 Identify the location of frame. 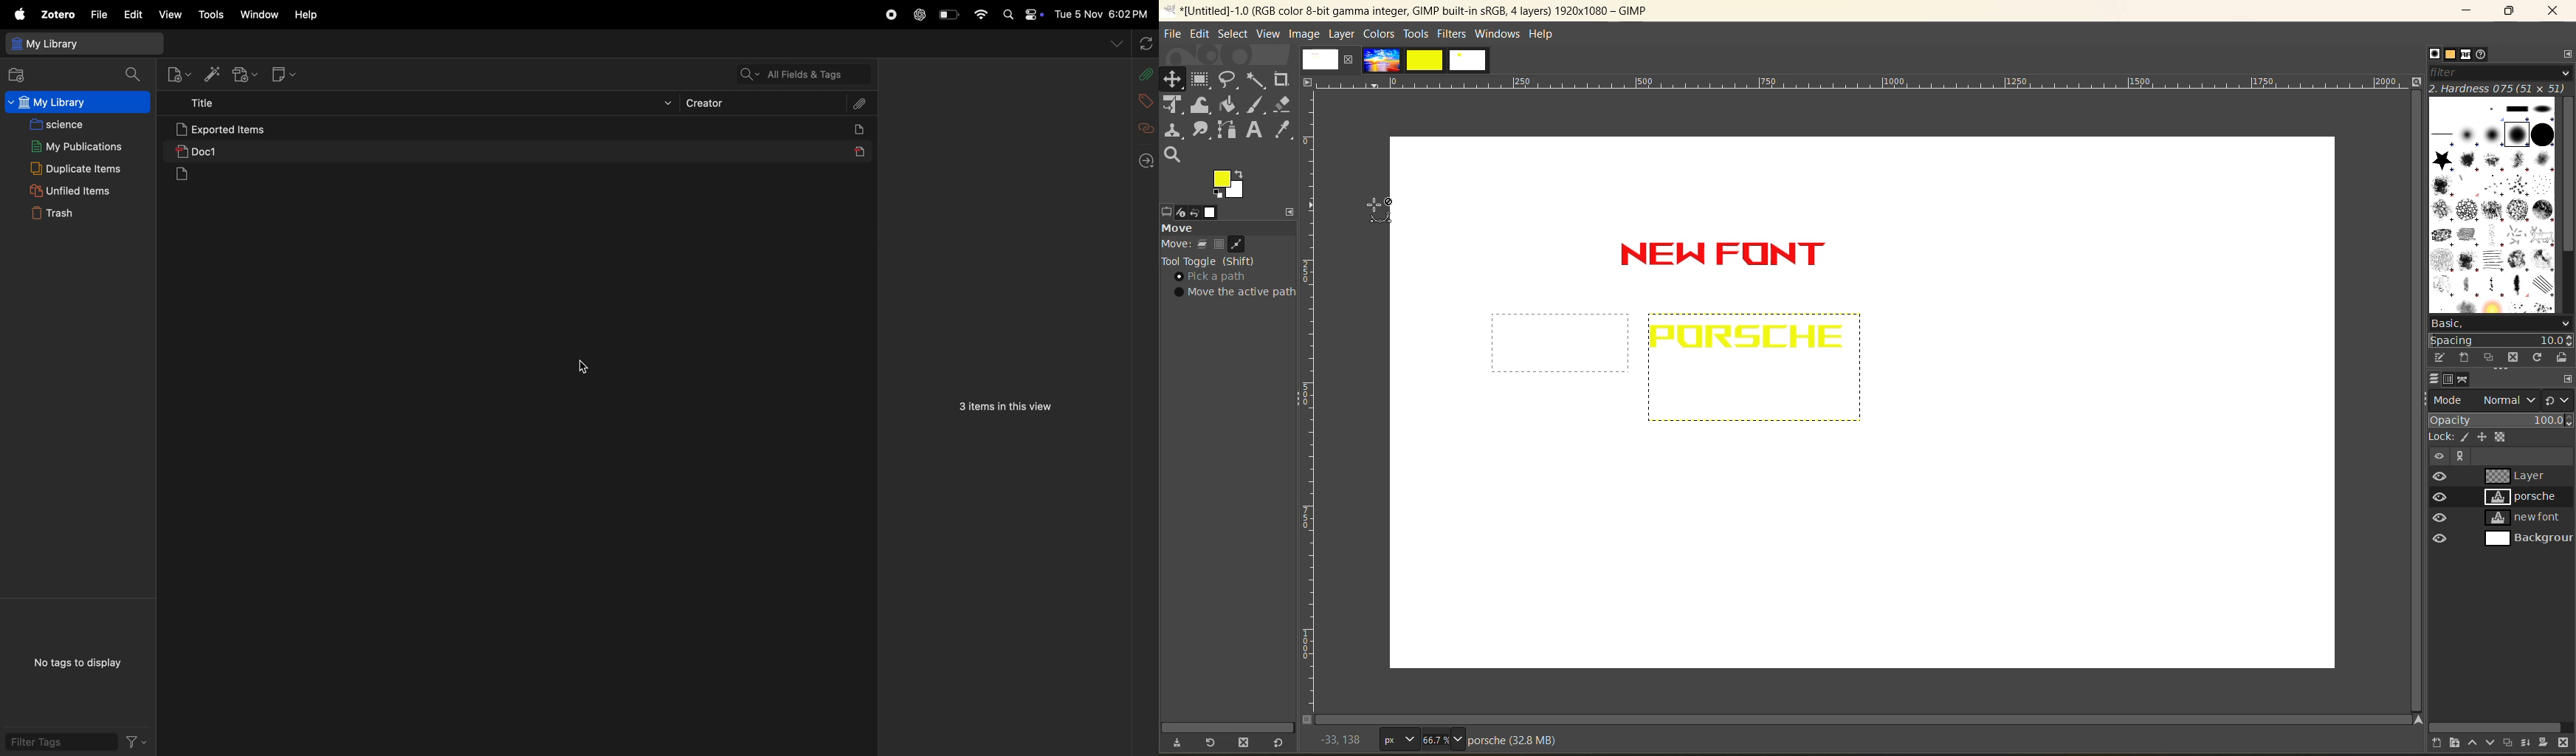
(1202, 81).